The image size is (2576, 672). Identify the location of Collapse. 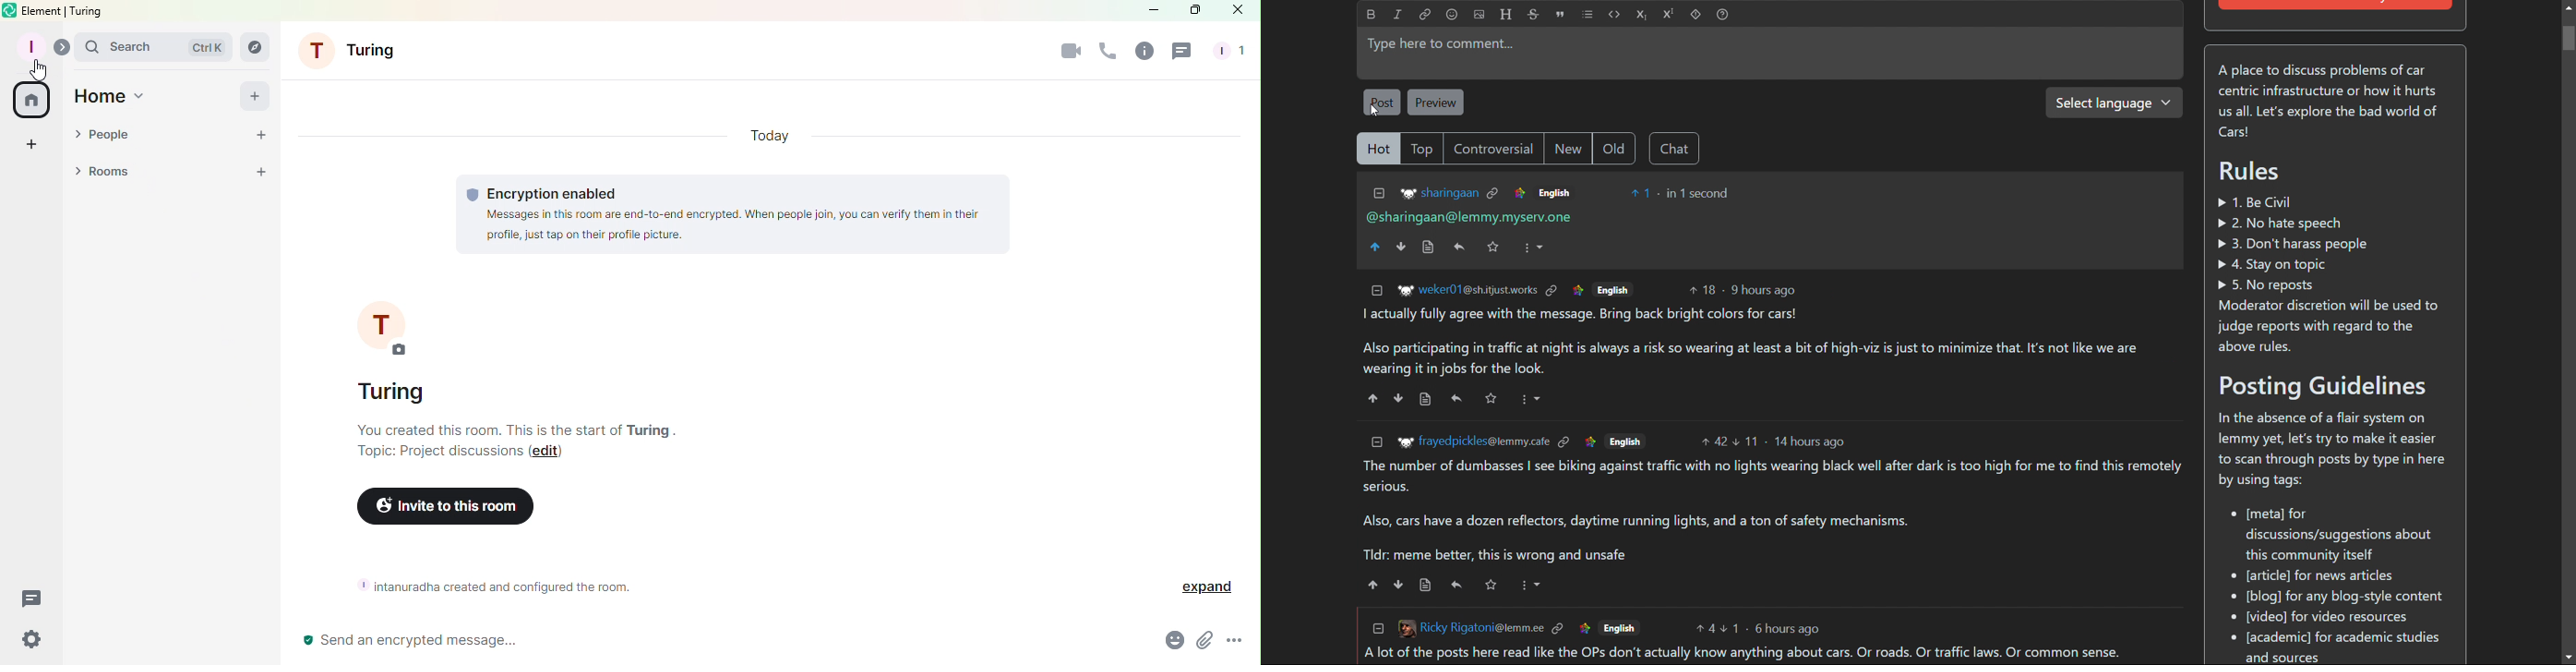
(1379, 291).